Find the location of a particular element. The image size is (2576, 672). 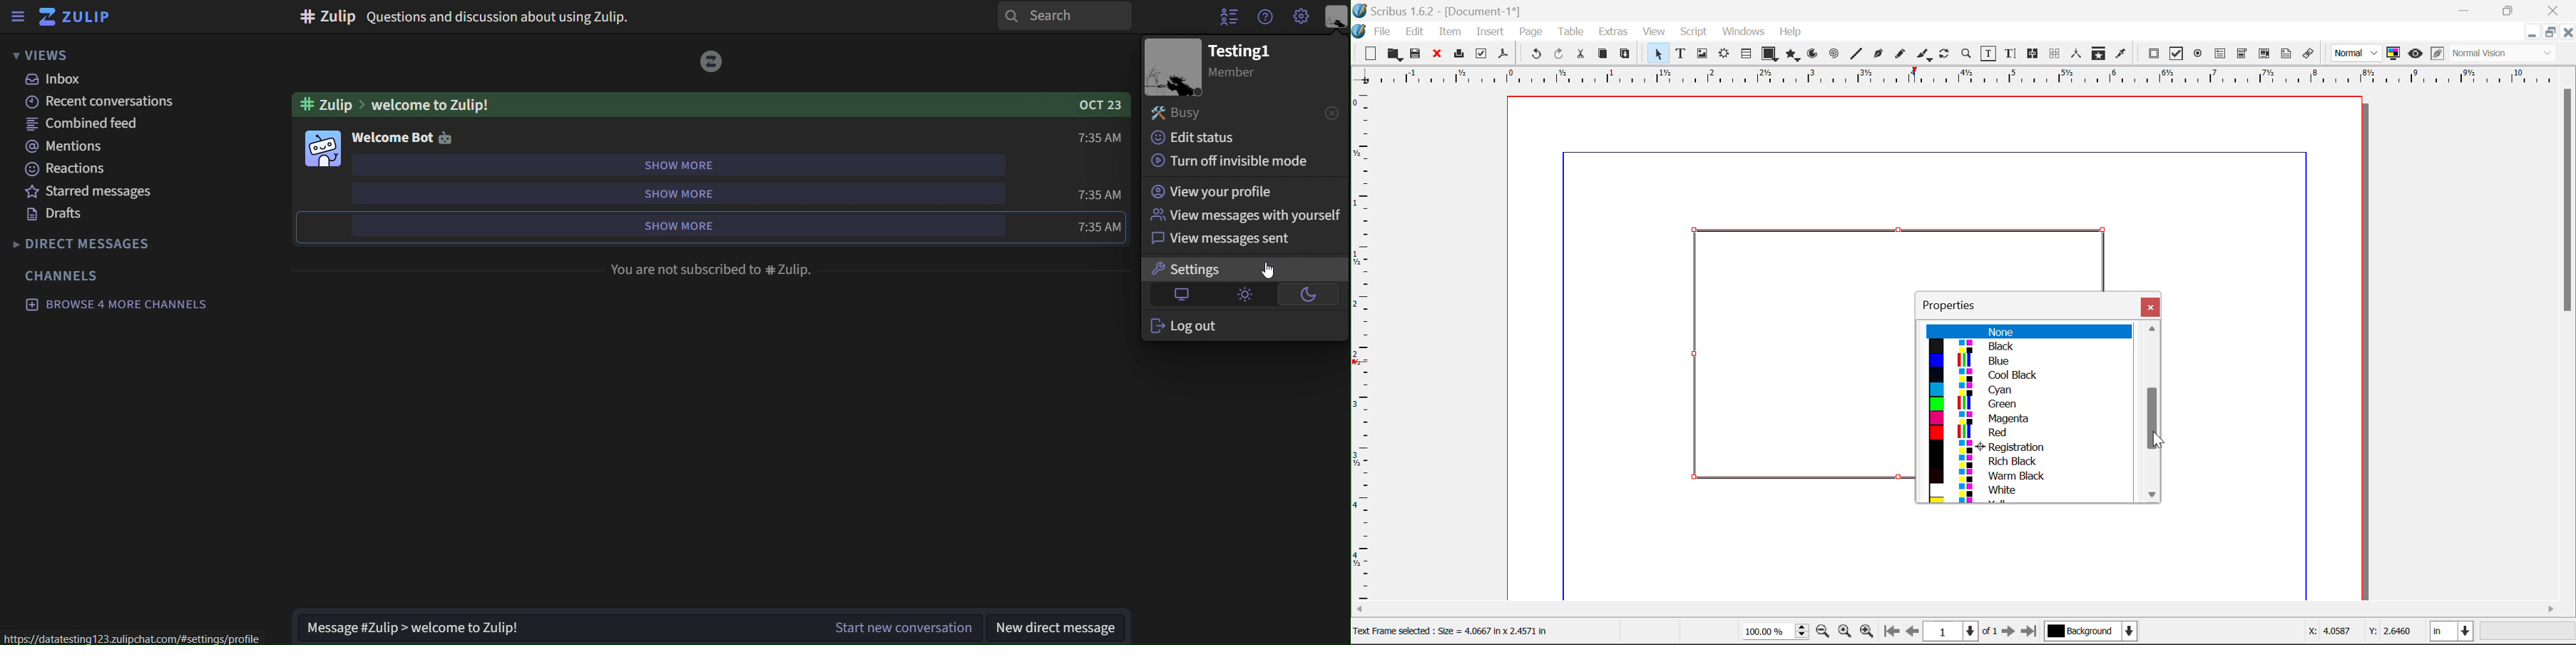

Bezier Curve is located at coordinates (1877, 54).